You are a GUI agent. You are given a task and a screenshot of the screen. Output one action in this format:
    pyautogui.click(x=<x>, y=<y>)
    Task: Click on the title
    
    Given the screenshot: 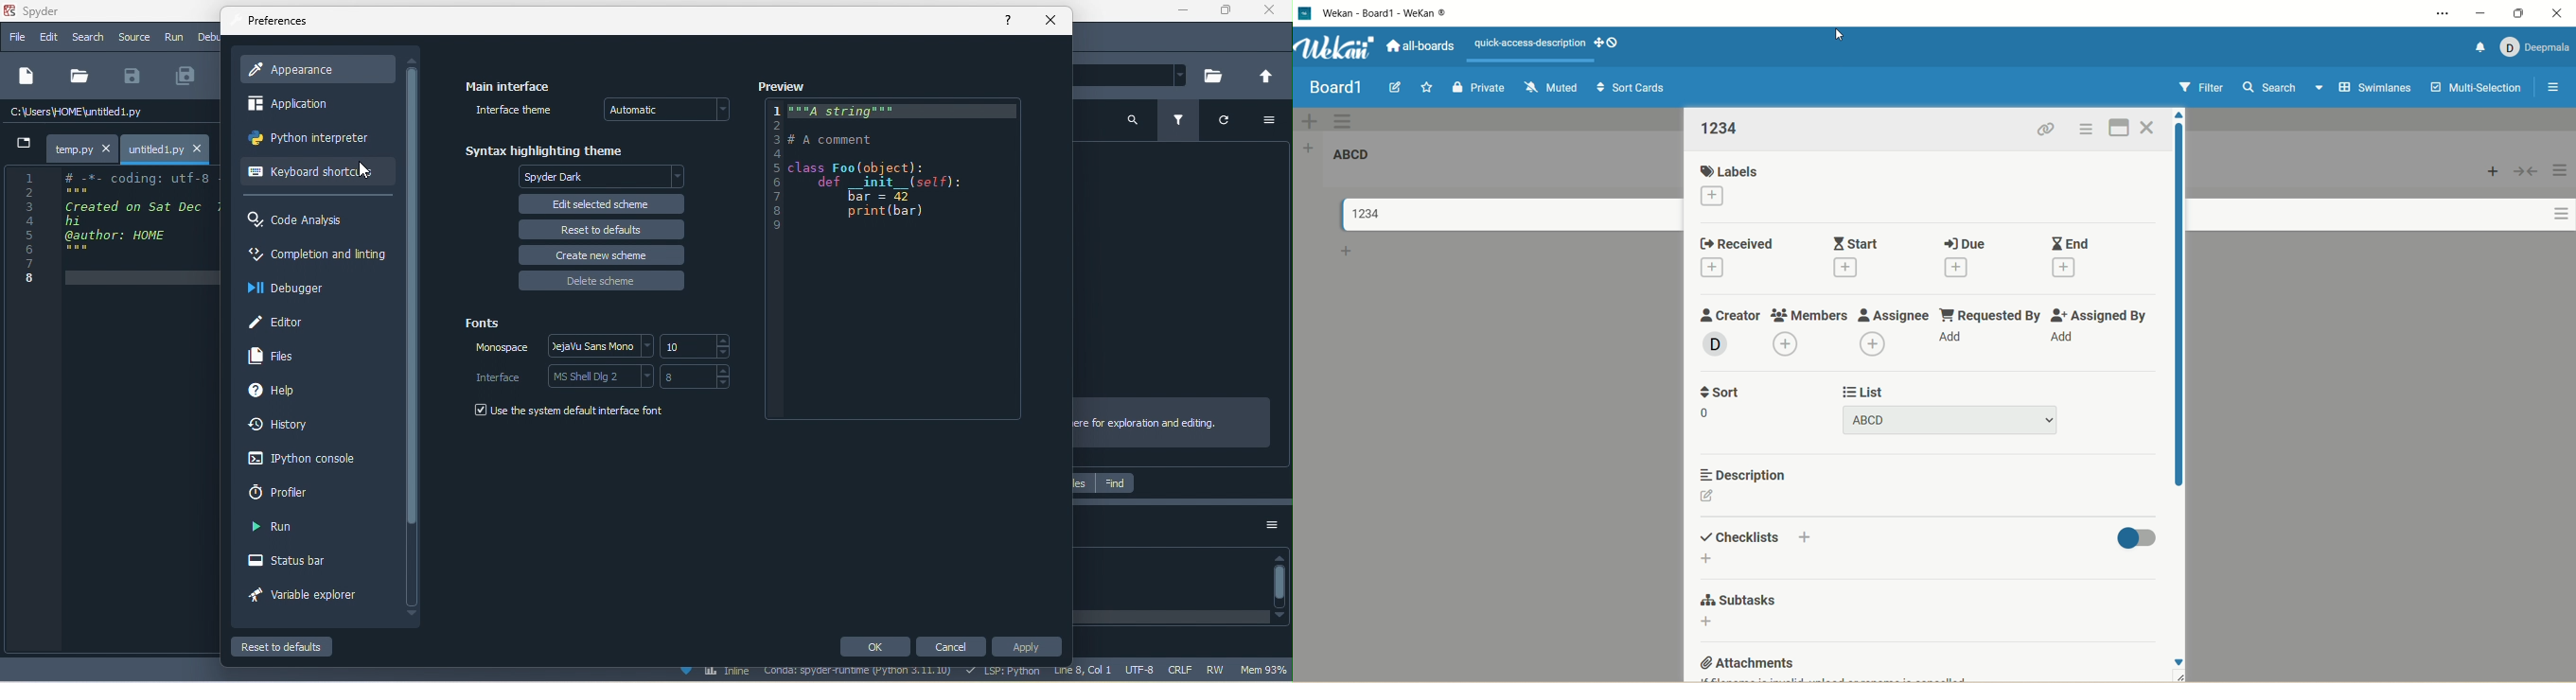 What is the action you would take?
    pyautogui.click(x=1364, y=213)
    